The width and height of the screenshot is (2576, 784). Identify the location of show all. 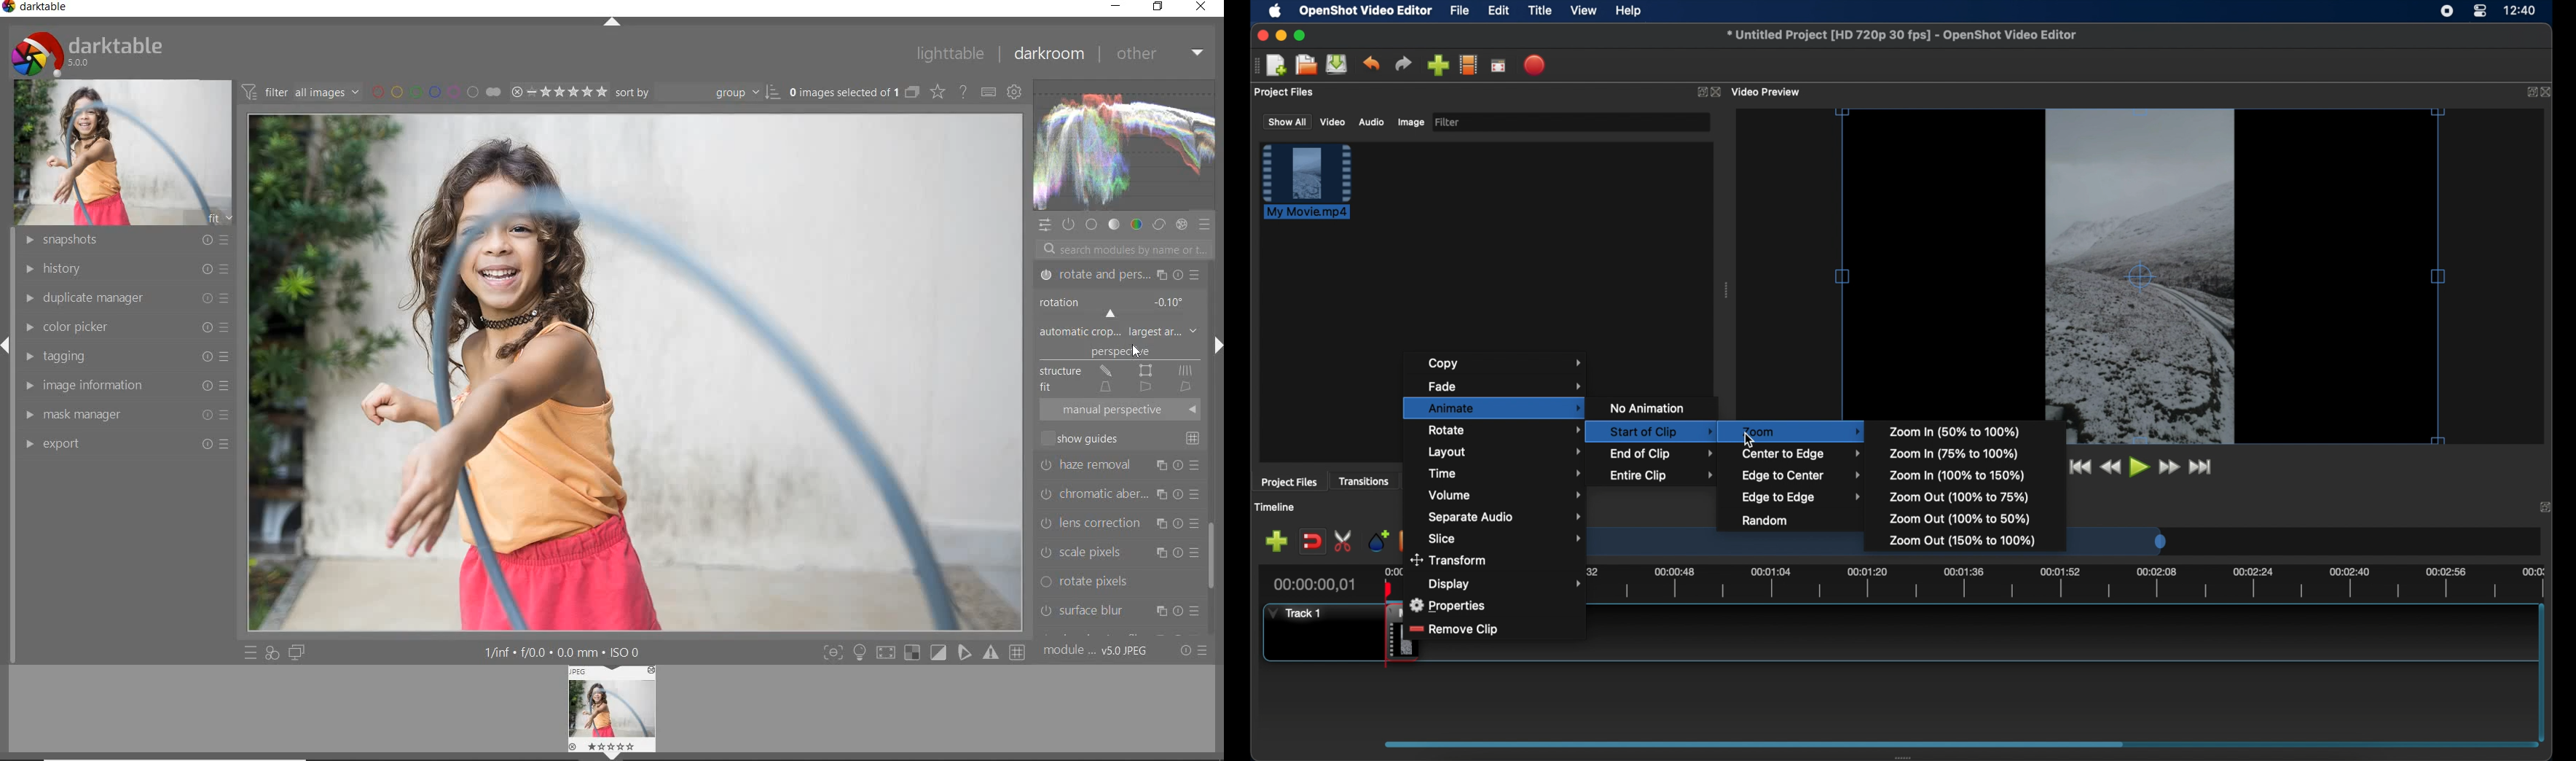
(1287, 121).